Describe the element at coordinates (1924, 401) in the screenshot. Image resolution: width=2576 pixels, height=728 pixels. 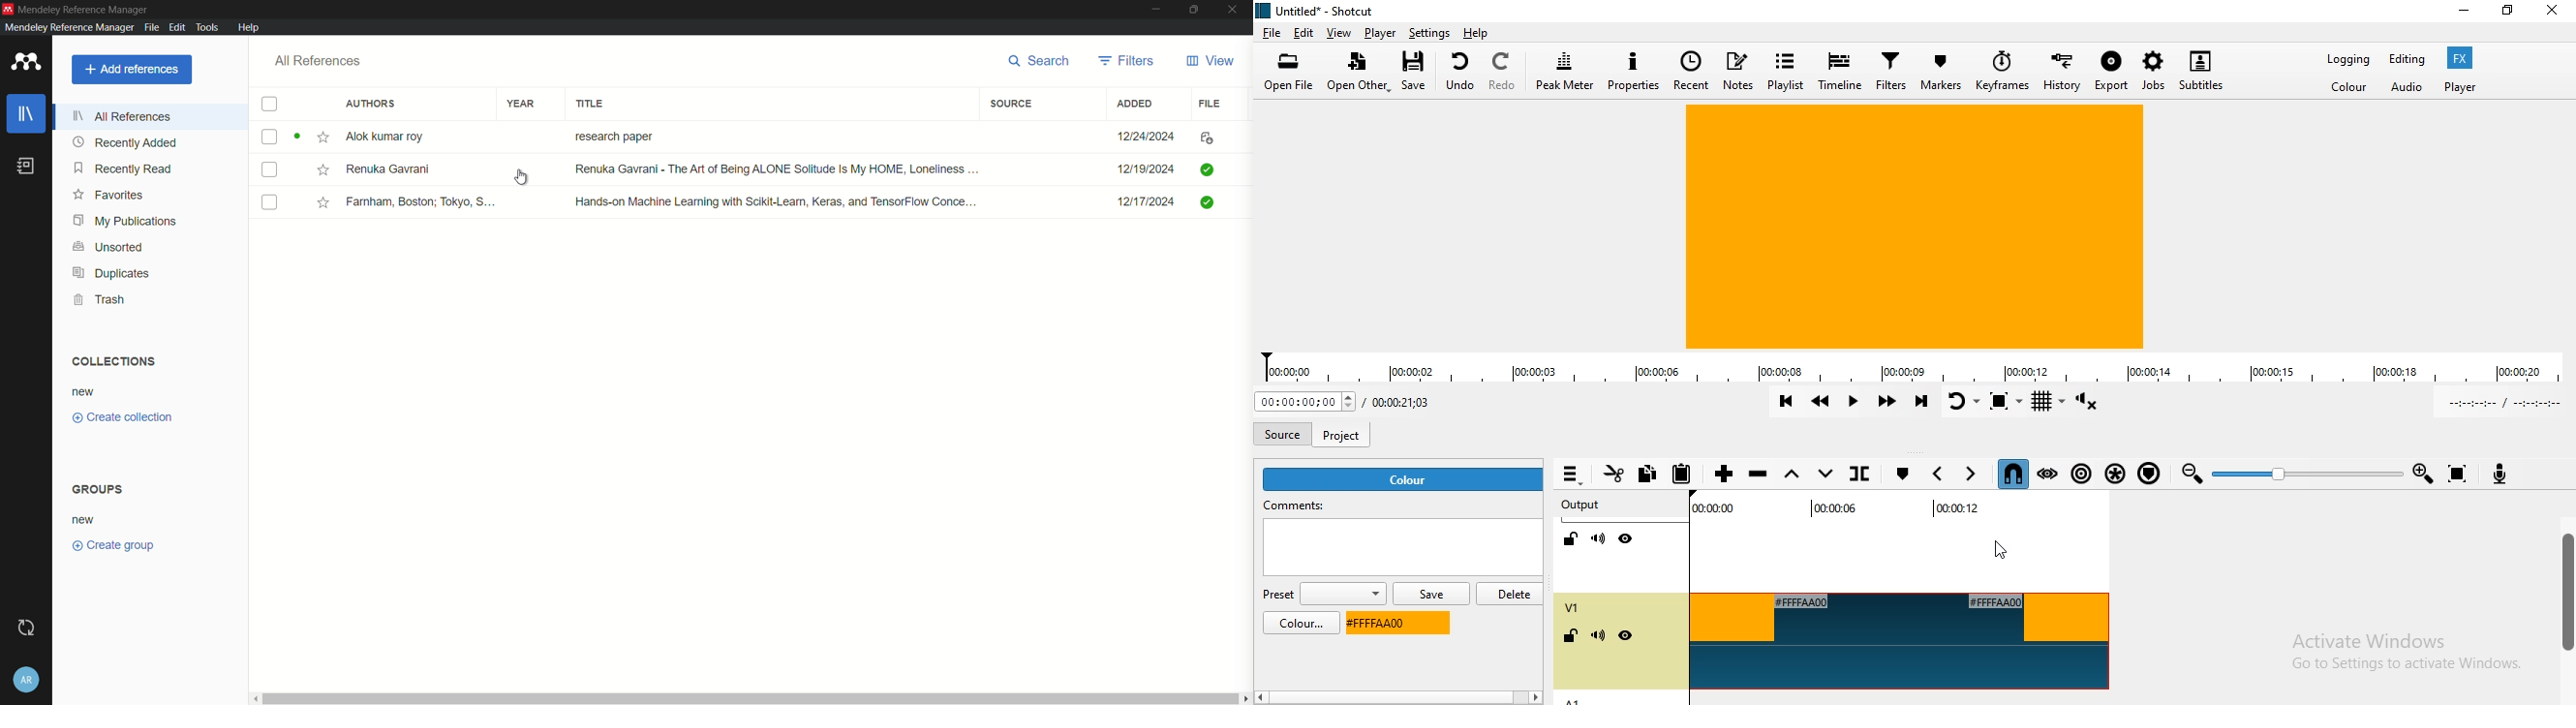
I see `` at that location.